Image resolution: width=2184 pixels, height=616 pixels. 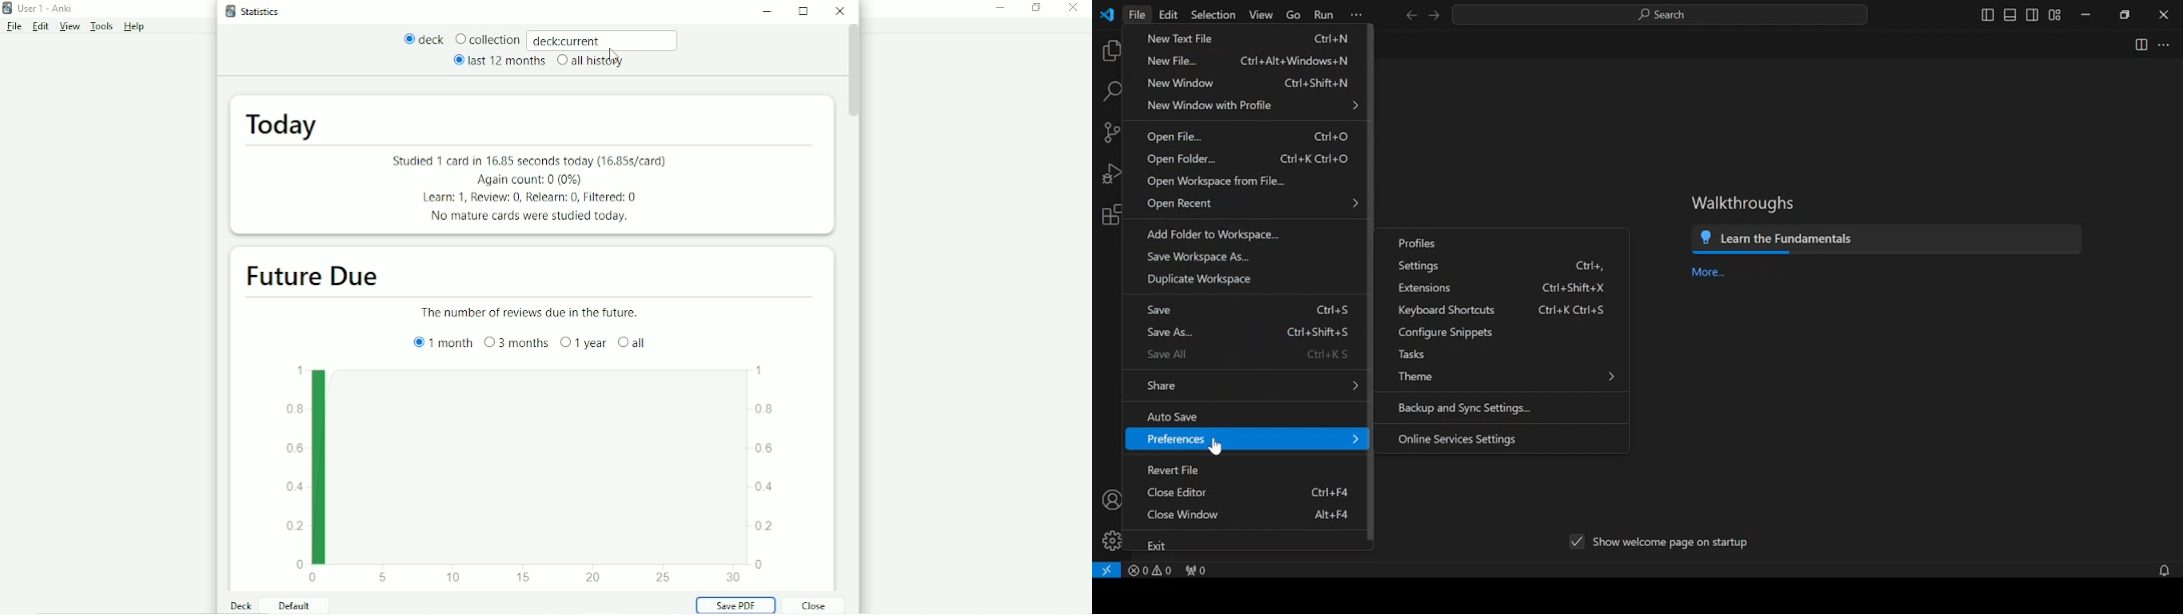 I want to click on restore down, so click(x=2126, y=15).